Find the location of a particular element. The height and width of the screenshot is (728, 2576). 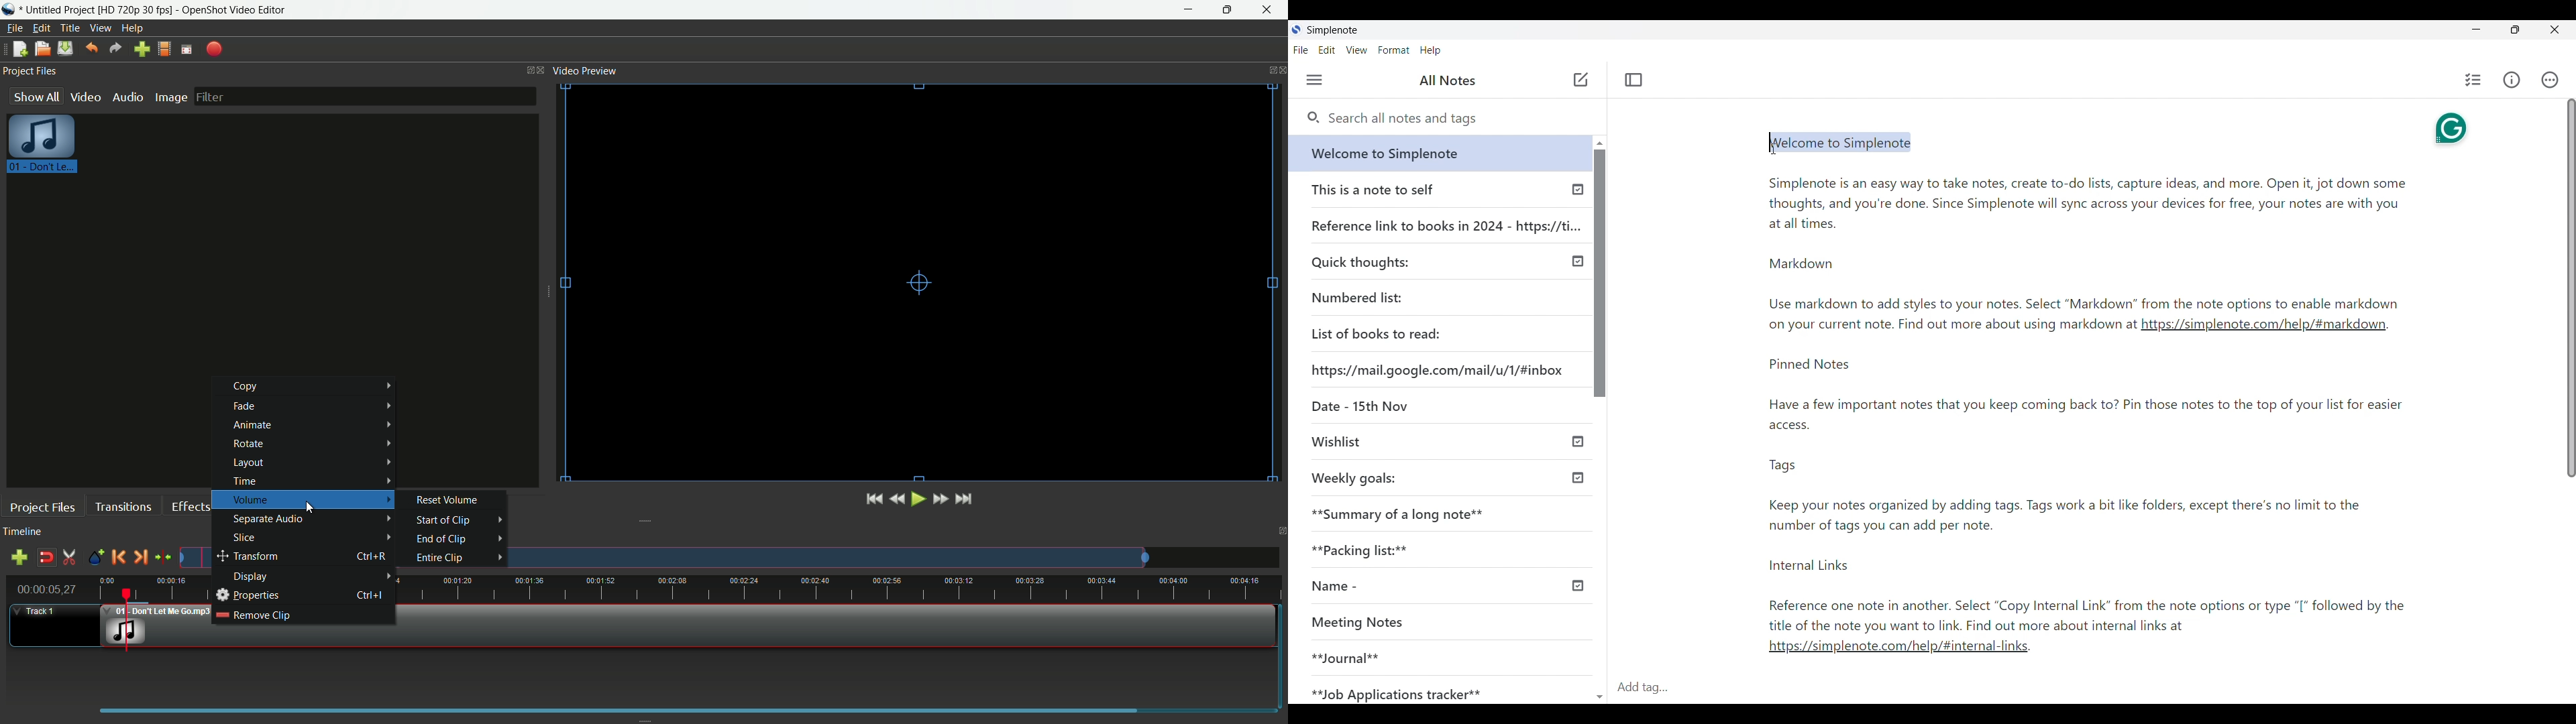

transitions is located at coordinates (124, 507).